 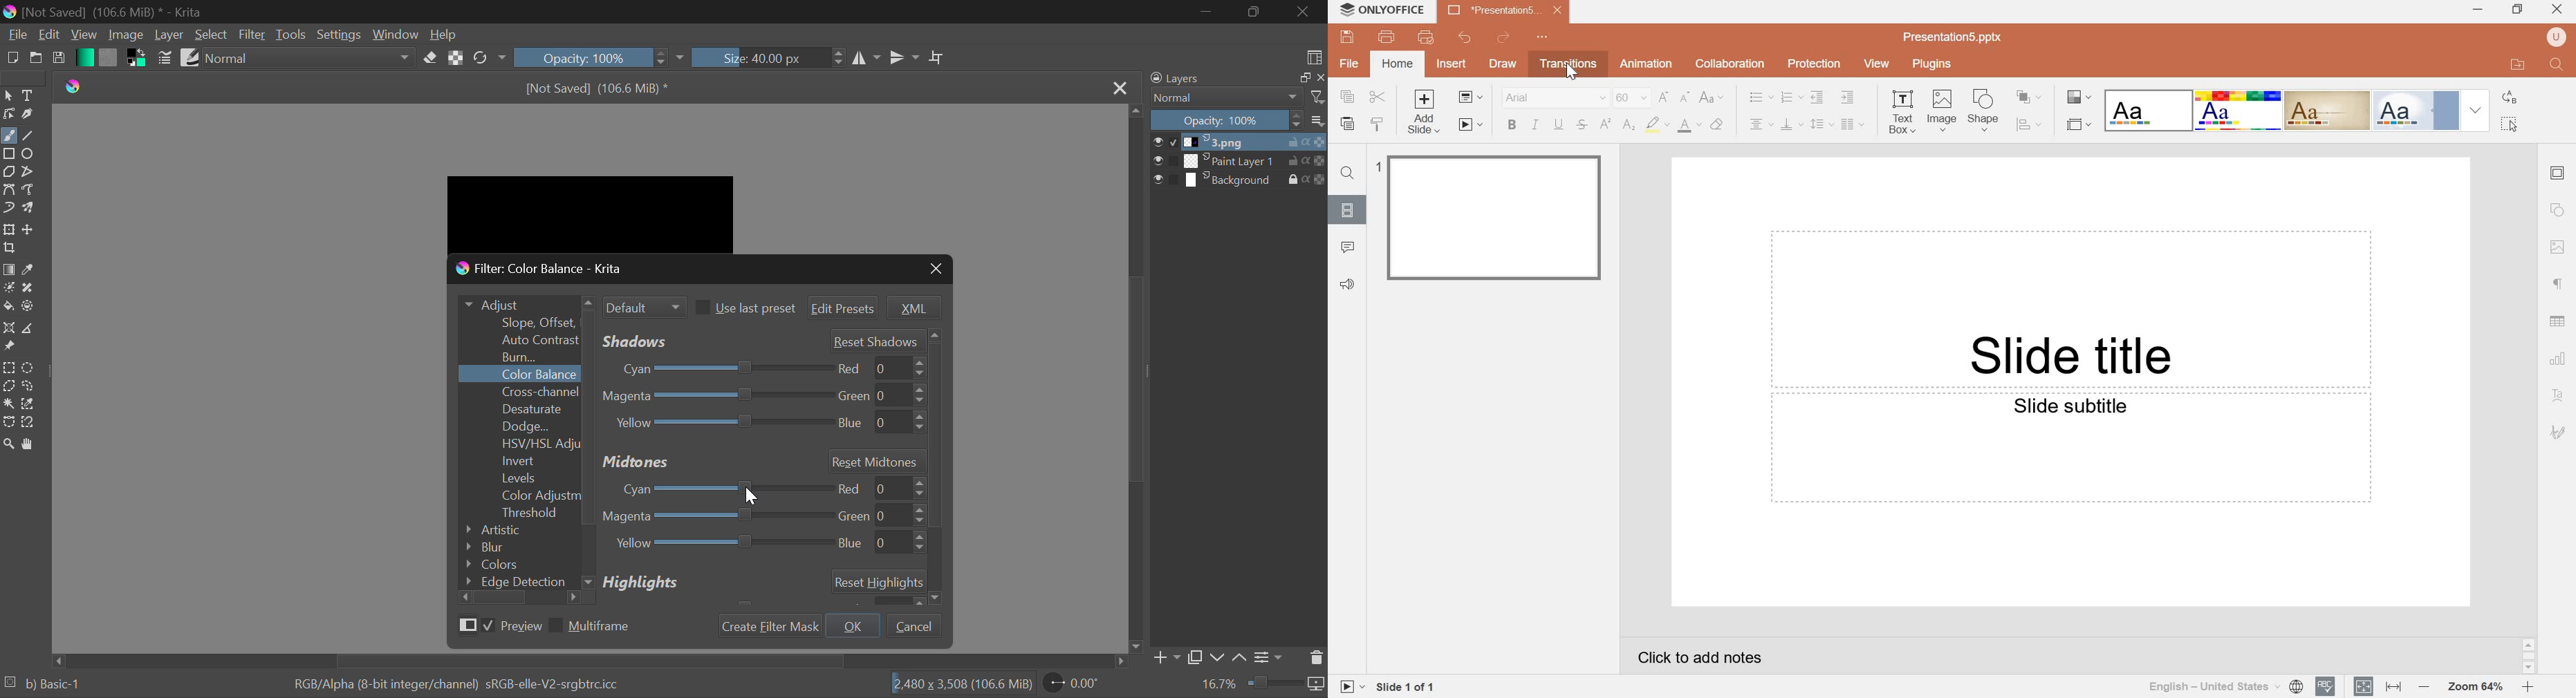 What do you see at coordinates (1239, 182) in the screenshot?
I see `Background` at bounding box center [1239, 182].